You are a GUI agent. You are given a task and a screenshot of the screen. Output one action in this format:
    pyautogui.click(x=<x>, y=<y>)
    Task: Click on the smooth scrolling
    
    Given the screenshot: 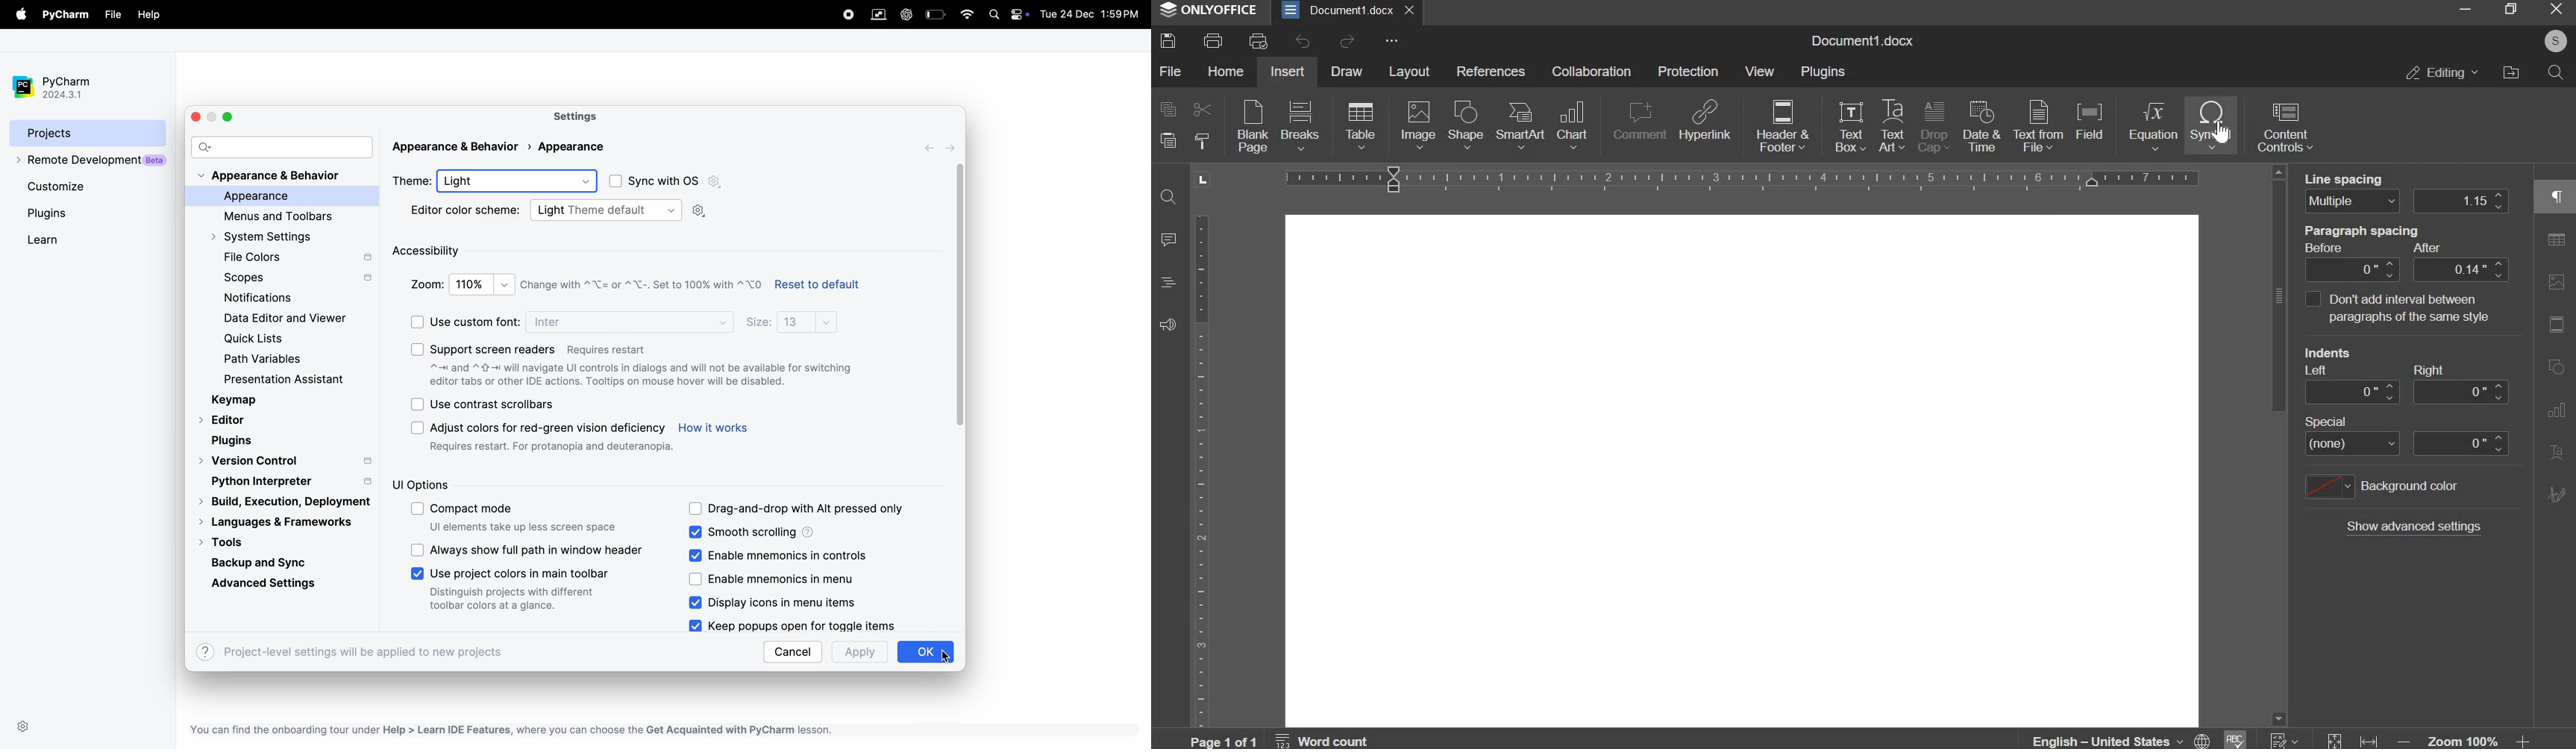 What is the action you would take?
    pyautogui.click(x=764, y=533)
    